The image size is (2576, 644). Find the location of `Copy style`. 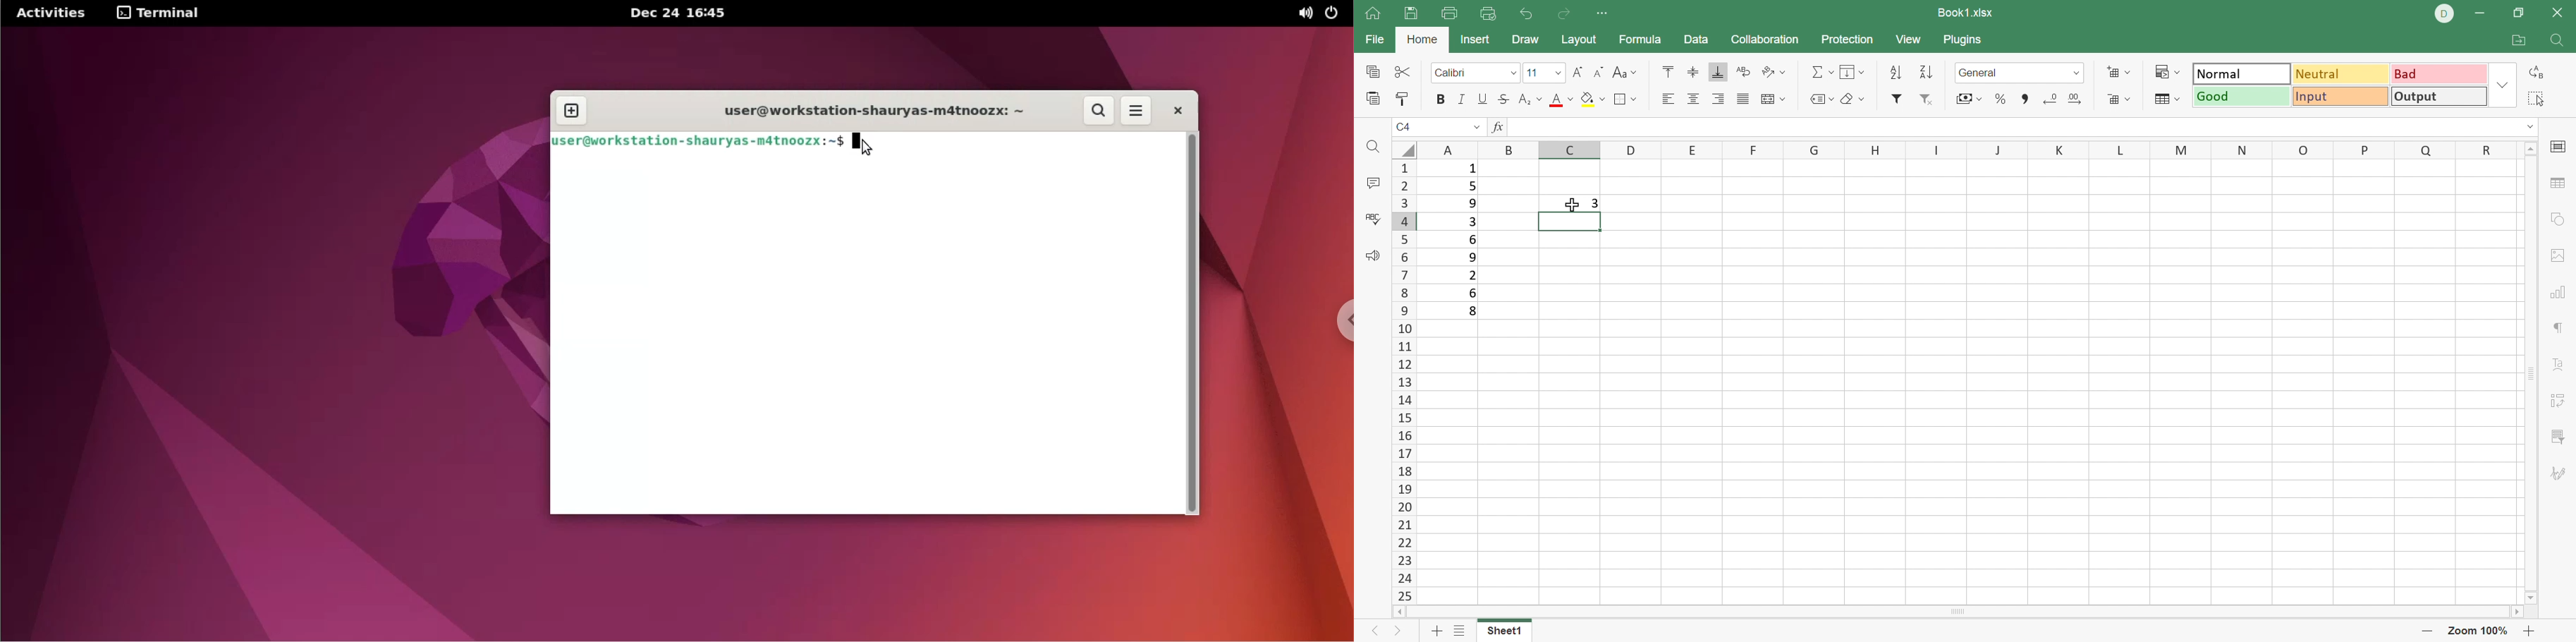

Copy style is located at coordinates (1402, 98).